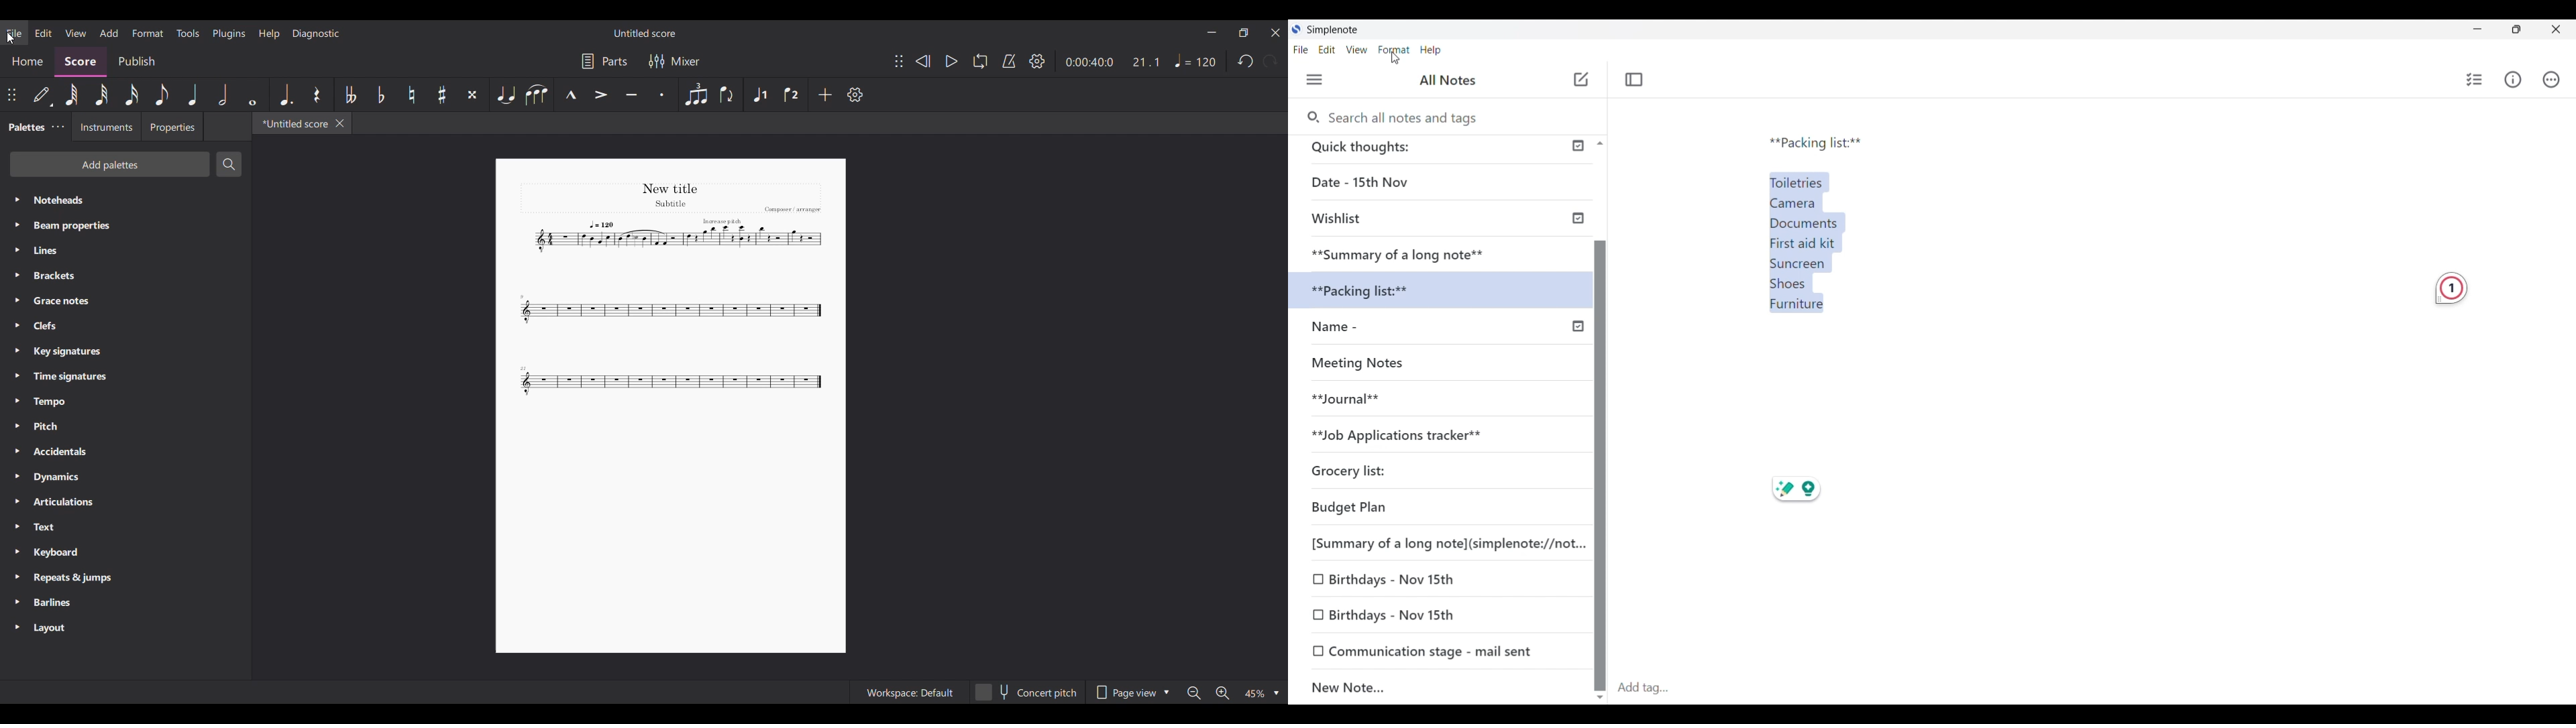  What do you see at coordinates (1276, 33) in the screenshot?
I see `Close interface` at bounding box center [1276, 33].